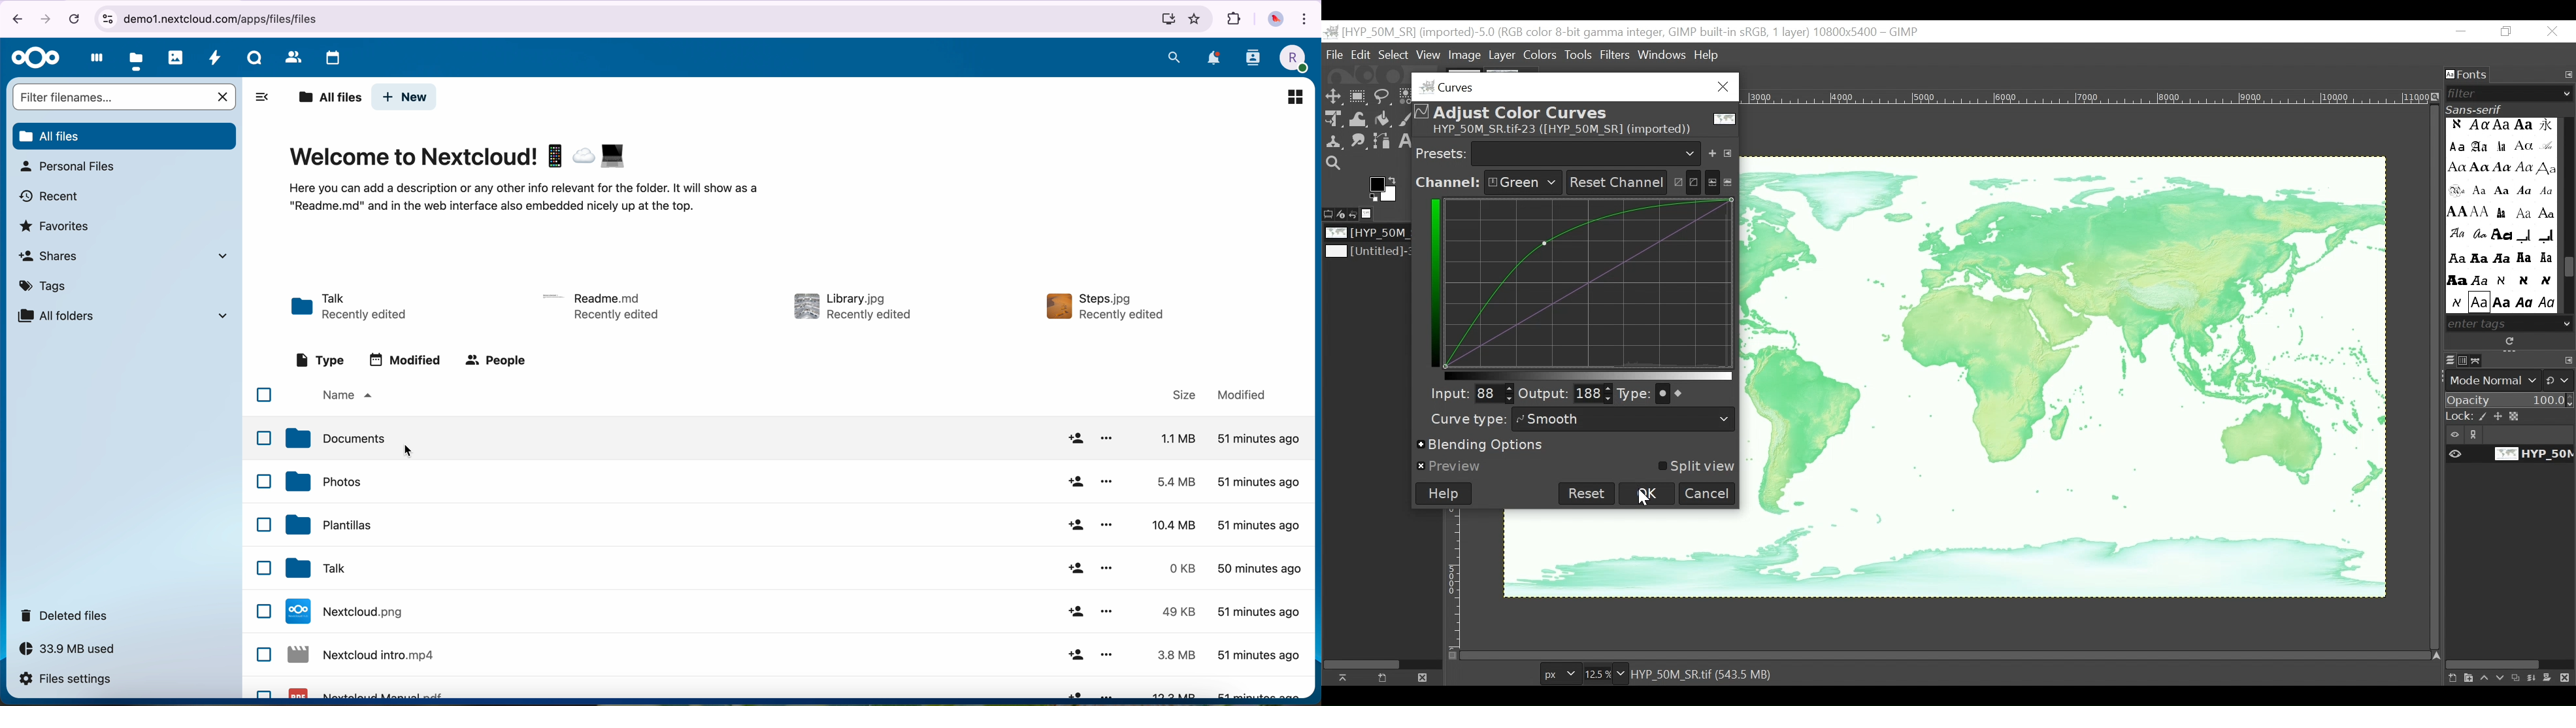 The width and height of the screenshot is (2576, 728). Describe the element at coordinates (1258, 482) in the screenshot. I see `modified` at that location.